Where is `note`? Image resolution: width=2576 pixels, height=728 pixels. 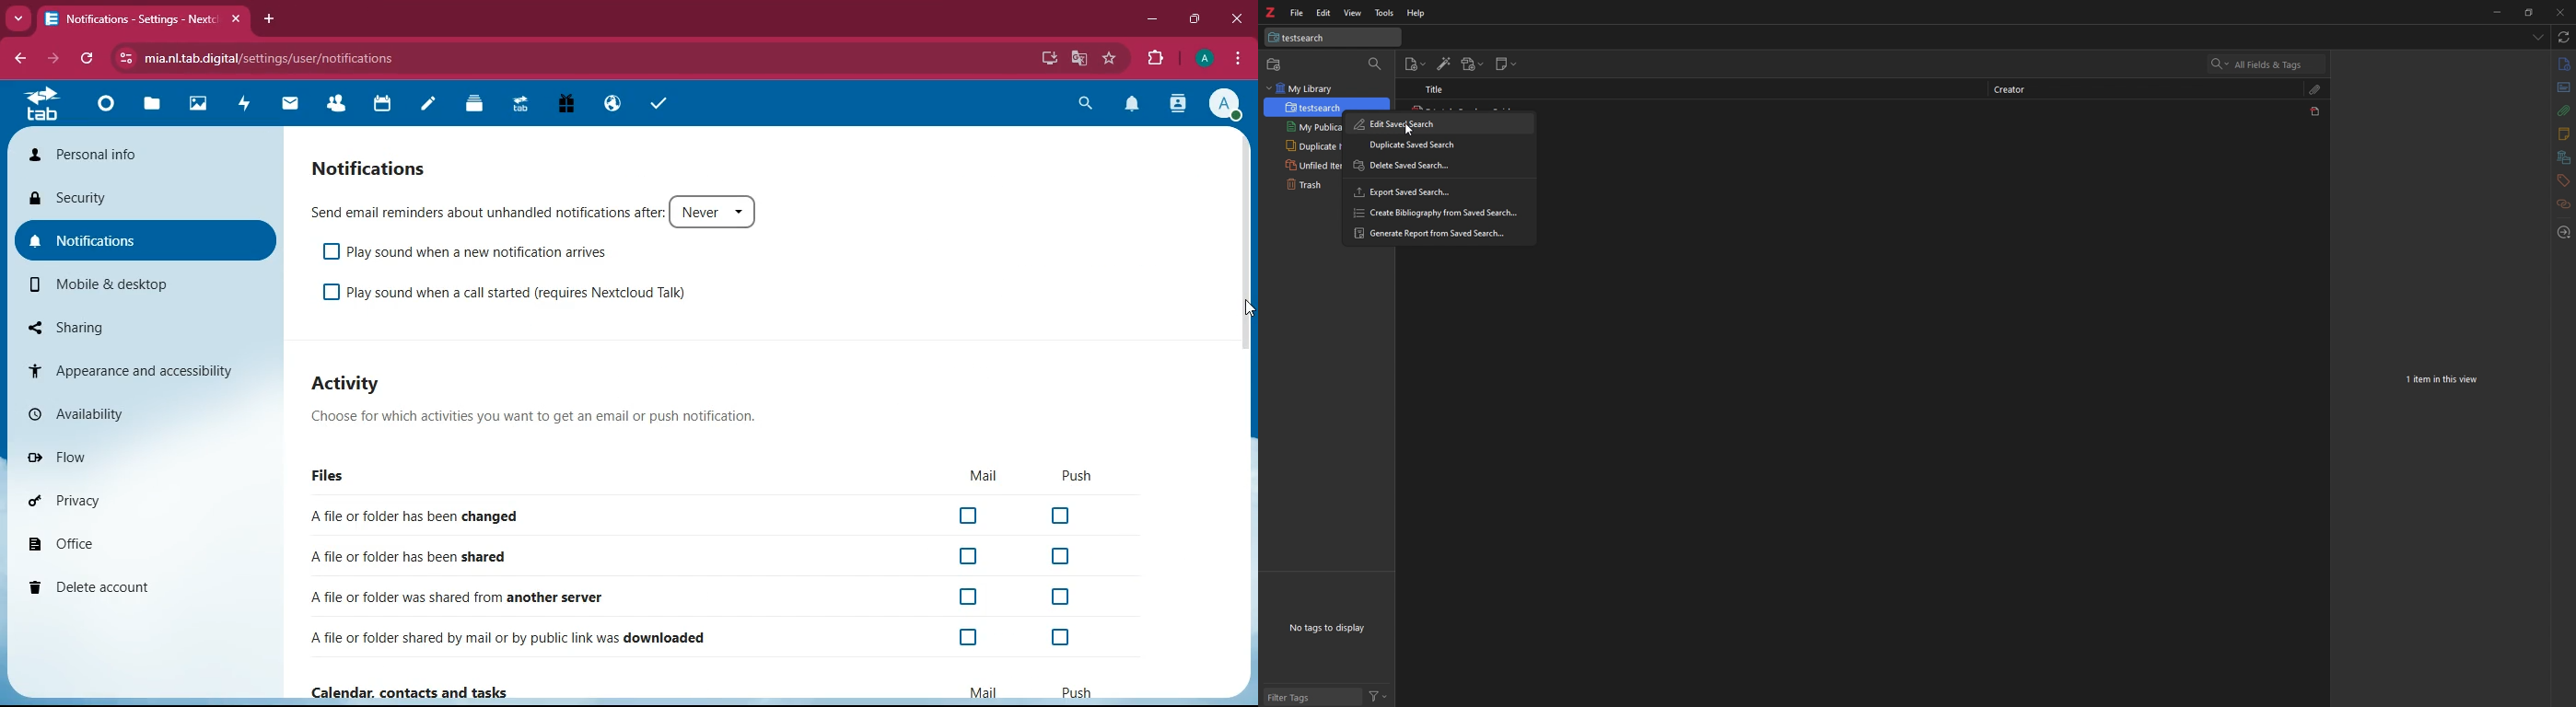 note is located at coordinates (2563, 135).